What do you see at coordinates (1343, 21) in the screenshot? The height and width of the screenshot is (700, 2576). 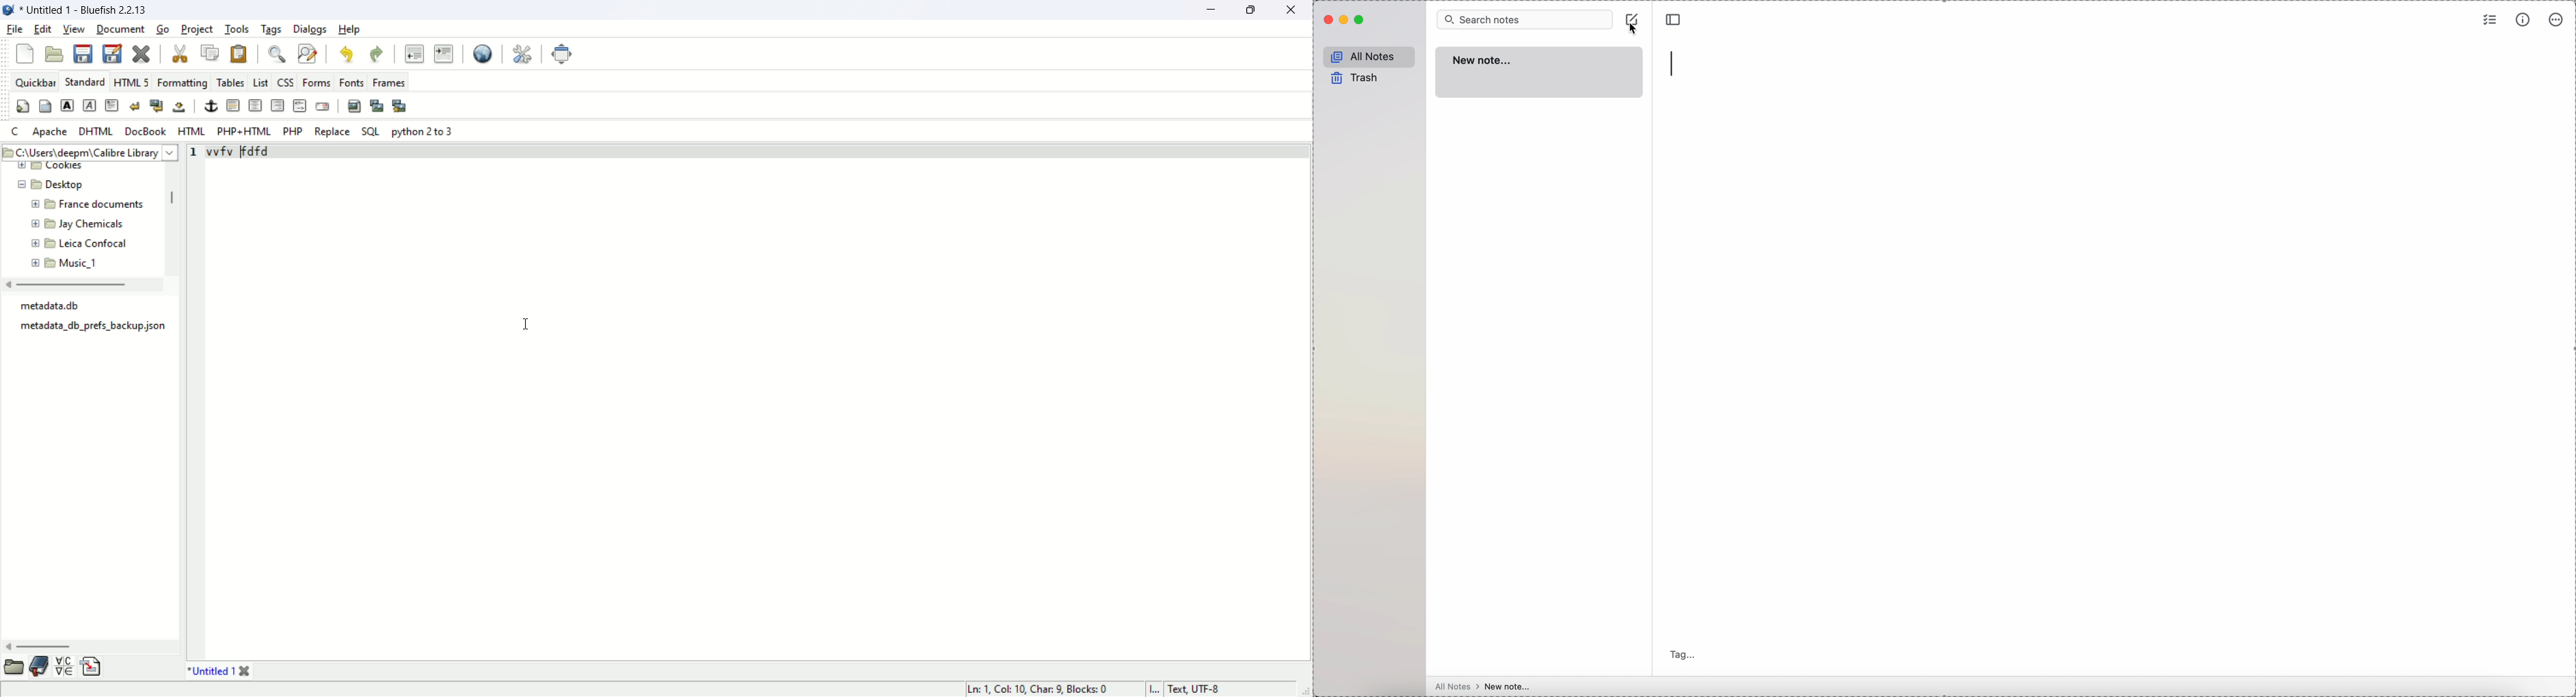 I see `minimize Simplenote` at bounding box center [1343, 21].